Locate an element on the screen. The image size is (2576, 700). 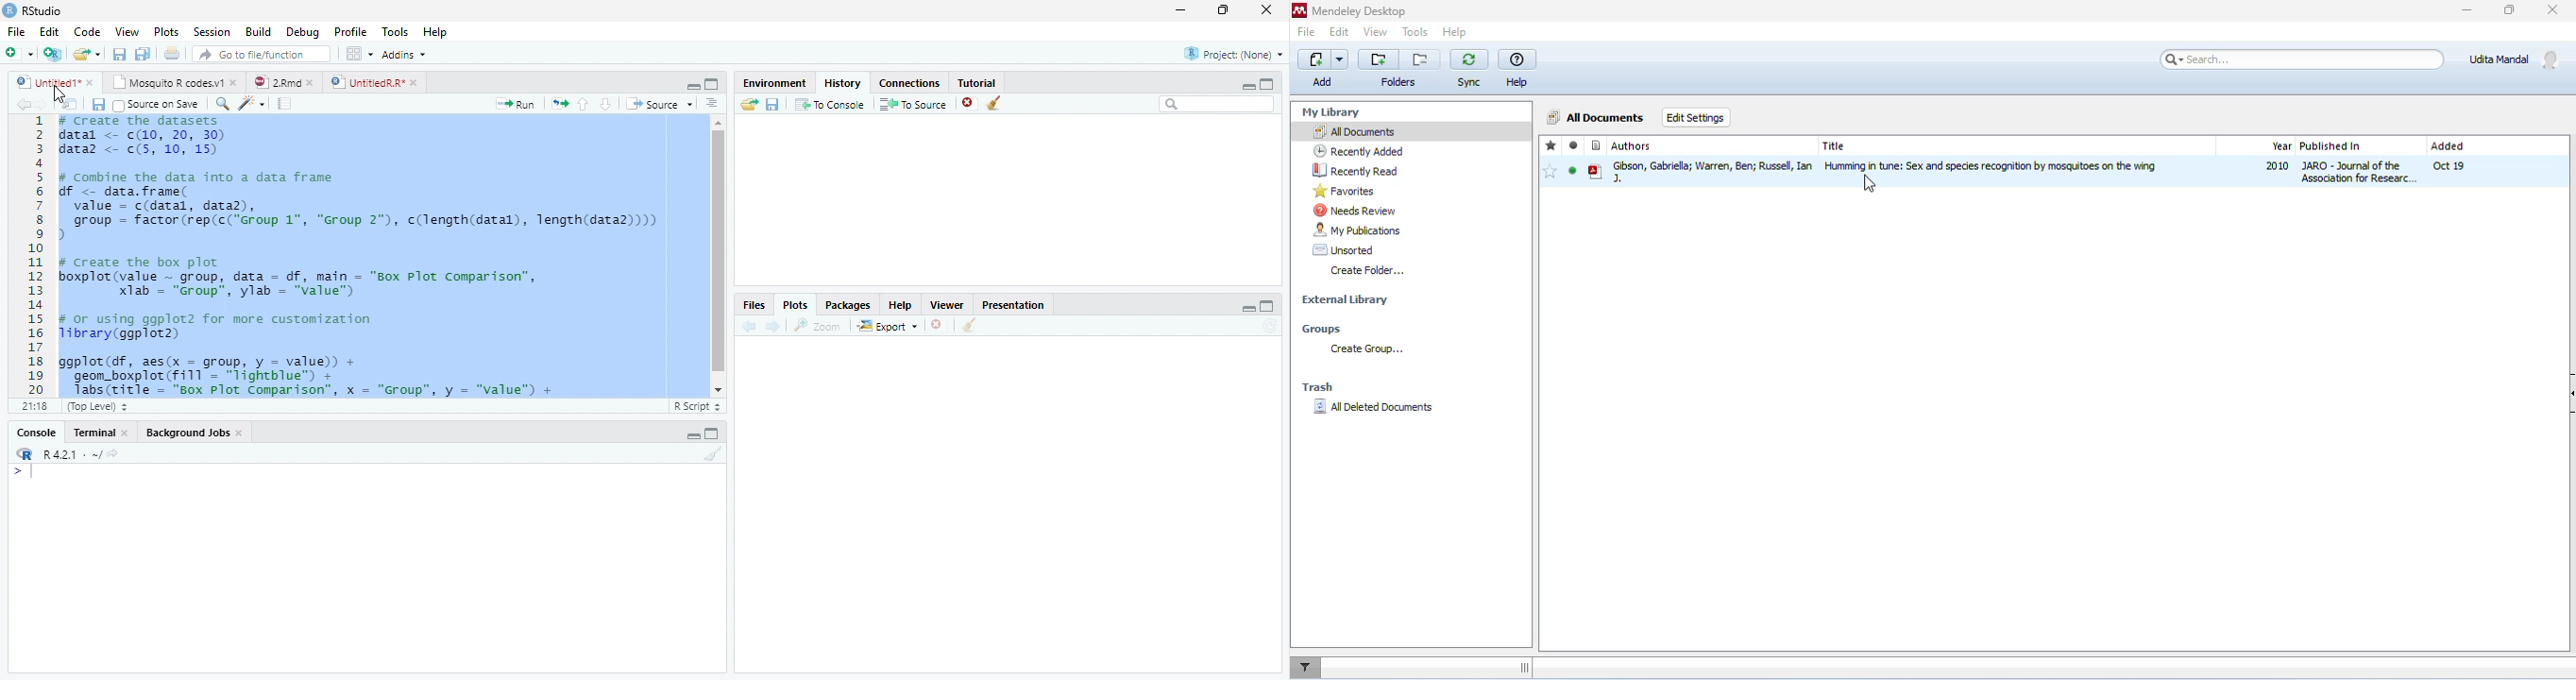
Next plot is located at coordinates (773, 326).